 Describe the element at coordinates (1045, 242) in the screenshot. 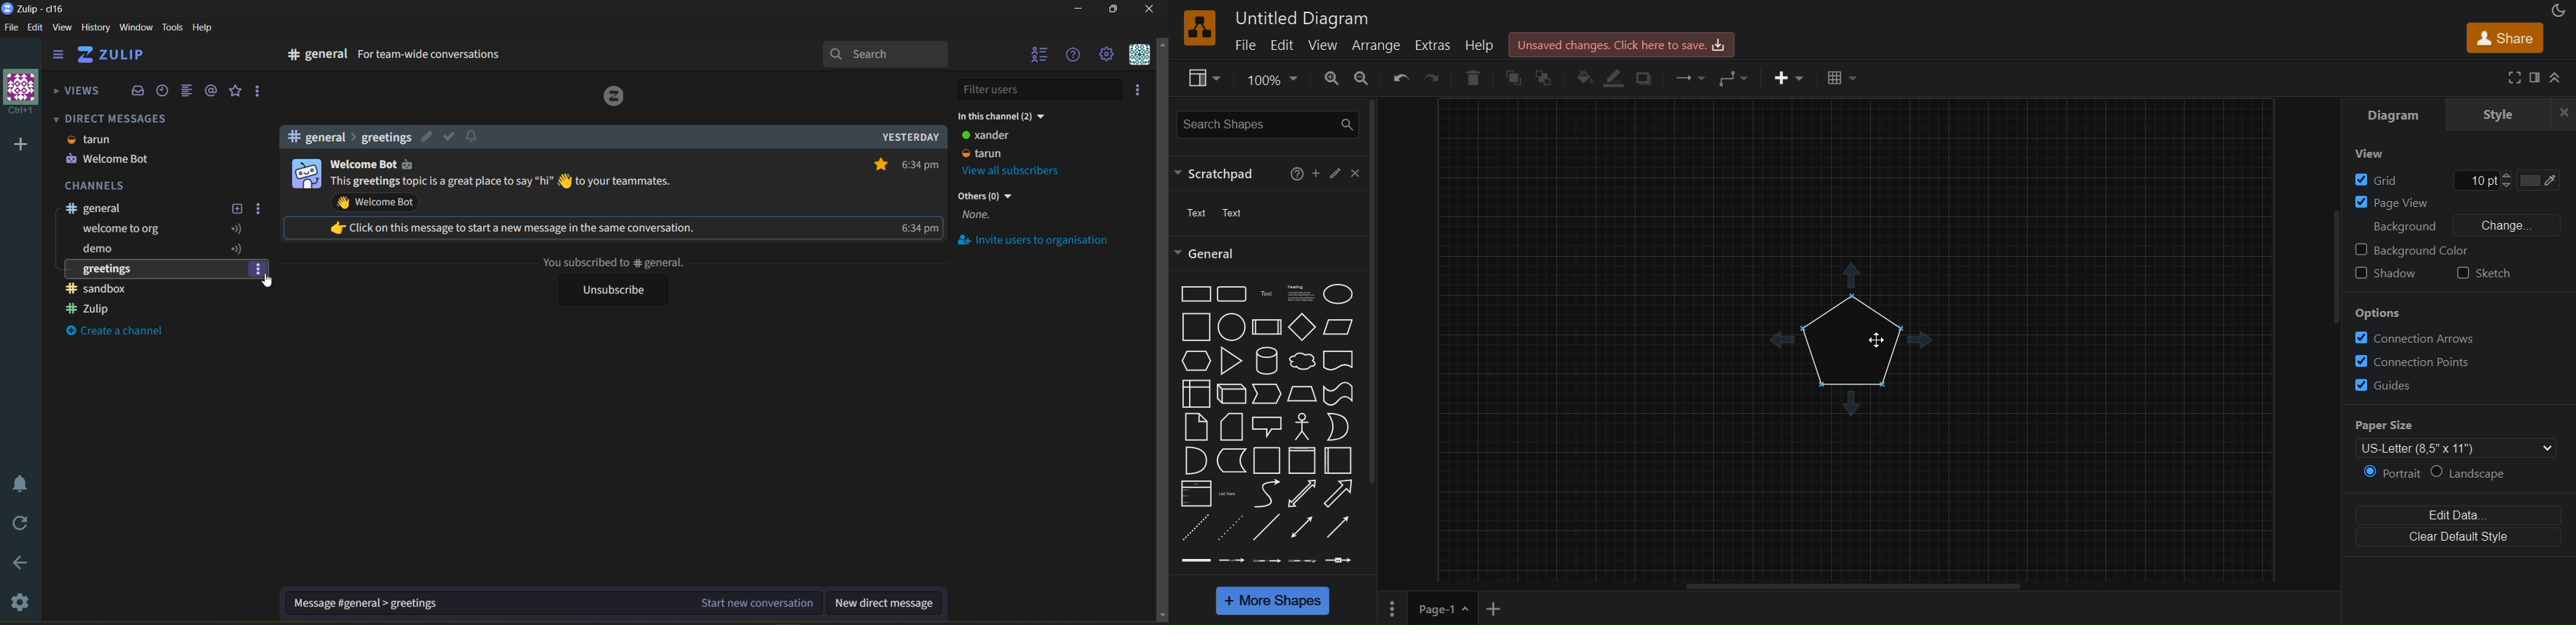

I see `invite users to organisation` at that location.